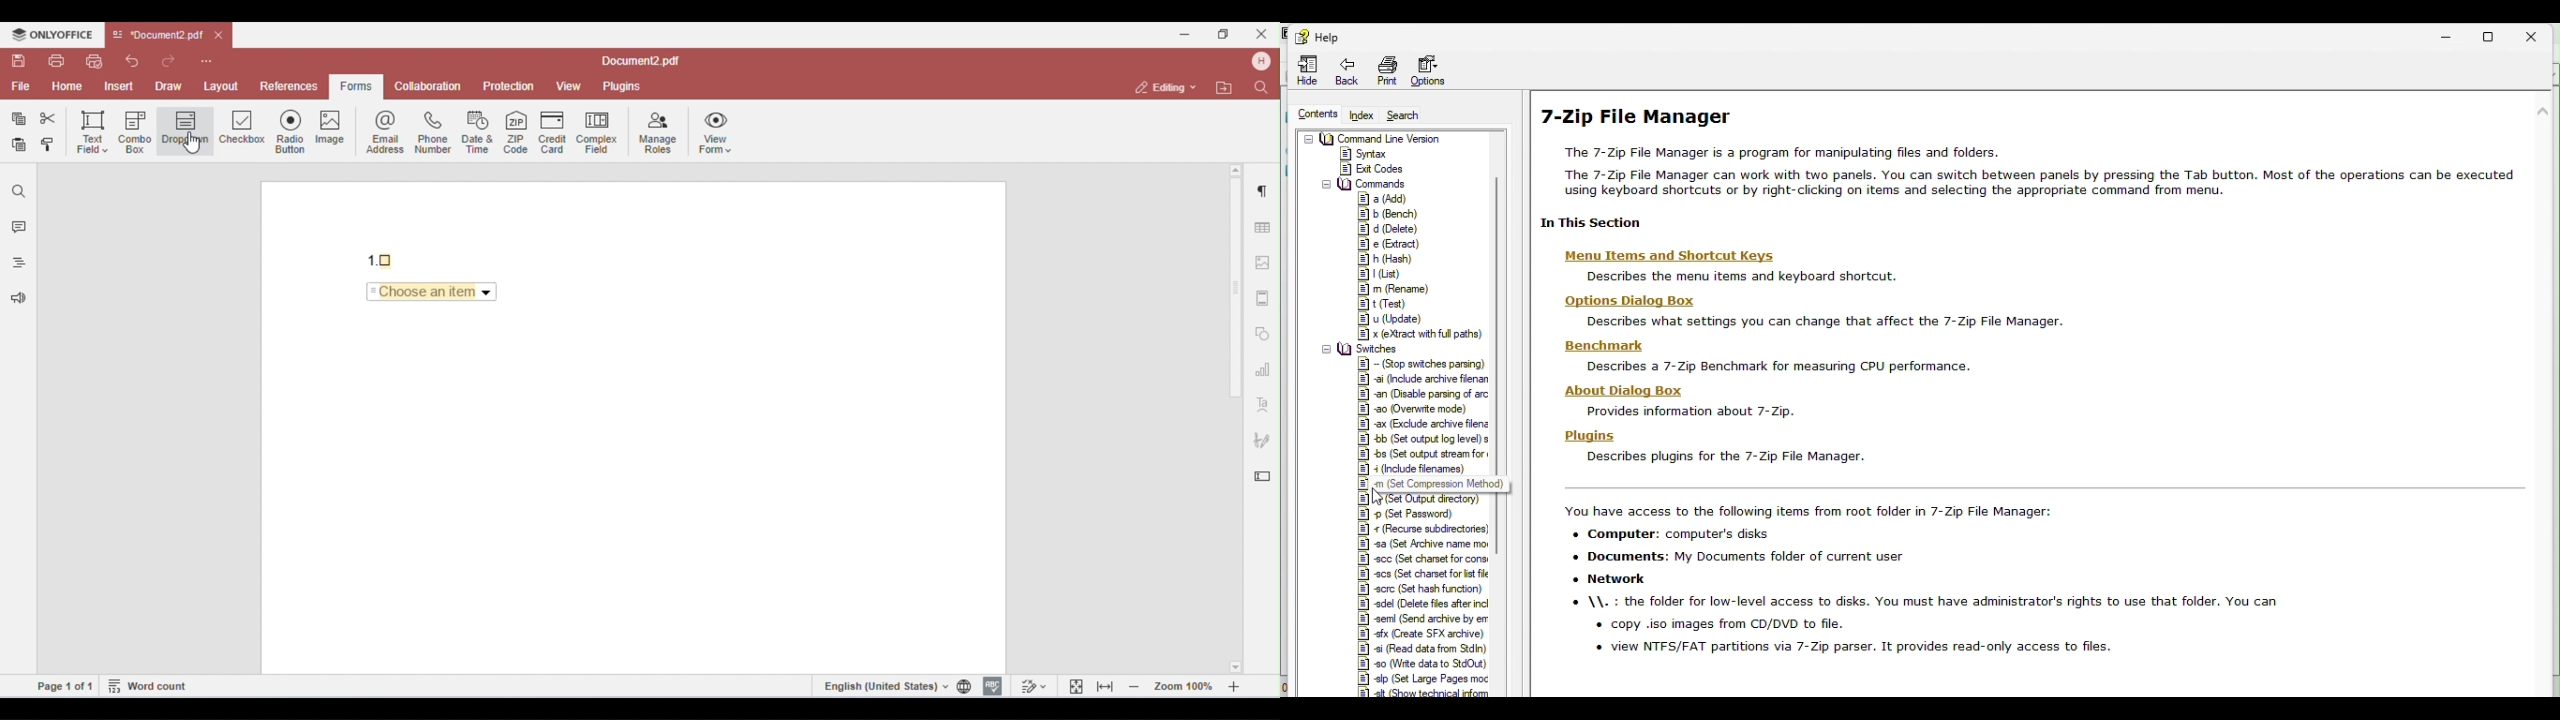  Describe the element at coordinates (1506, 257) in the screenshot. I see `scrollbar` at that location.